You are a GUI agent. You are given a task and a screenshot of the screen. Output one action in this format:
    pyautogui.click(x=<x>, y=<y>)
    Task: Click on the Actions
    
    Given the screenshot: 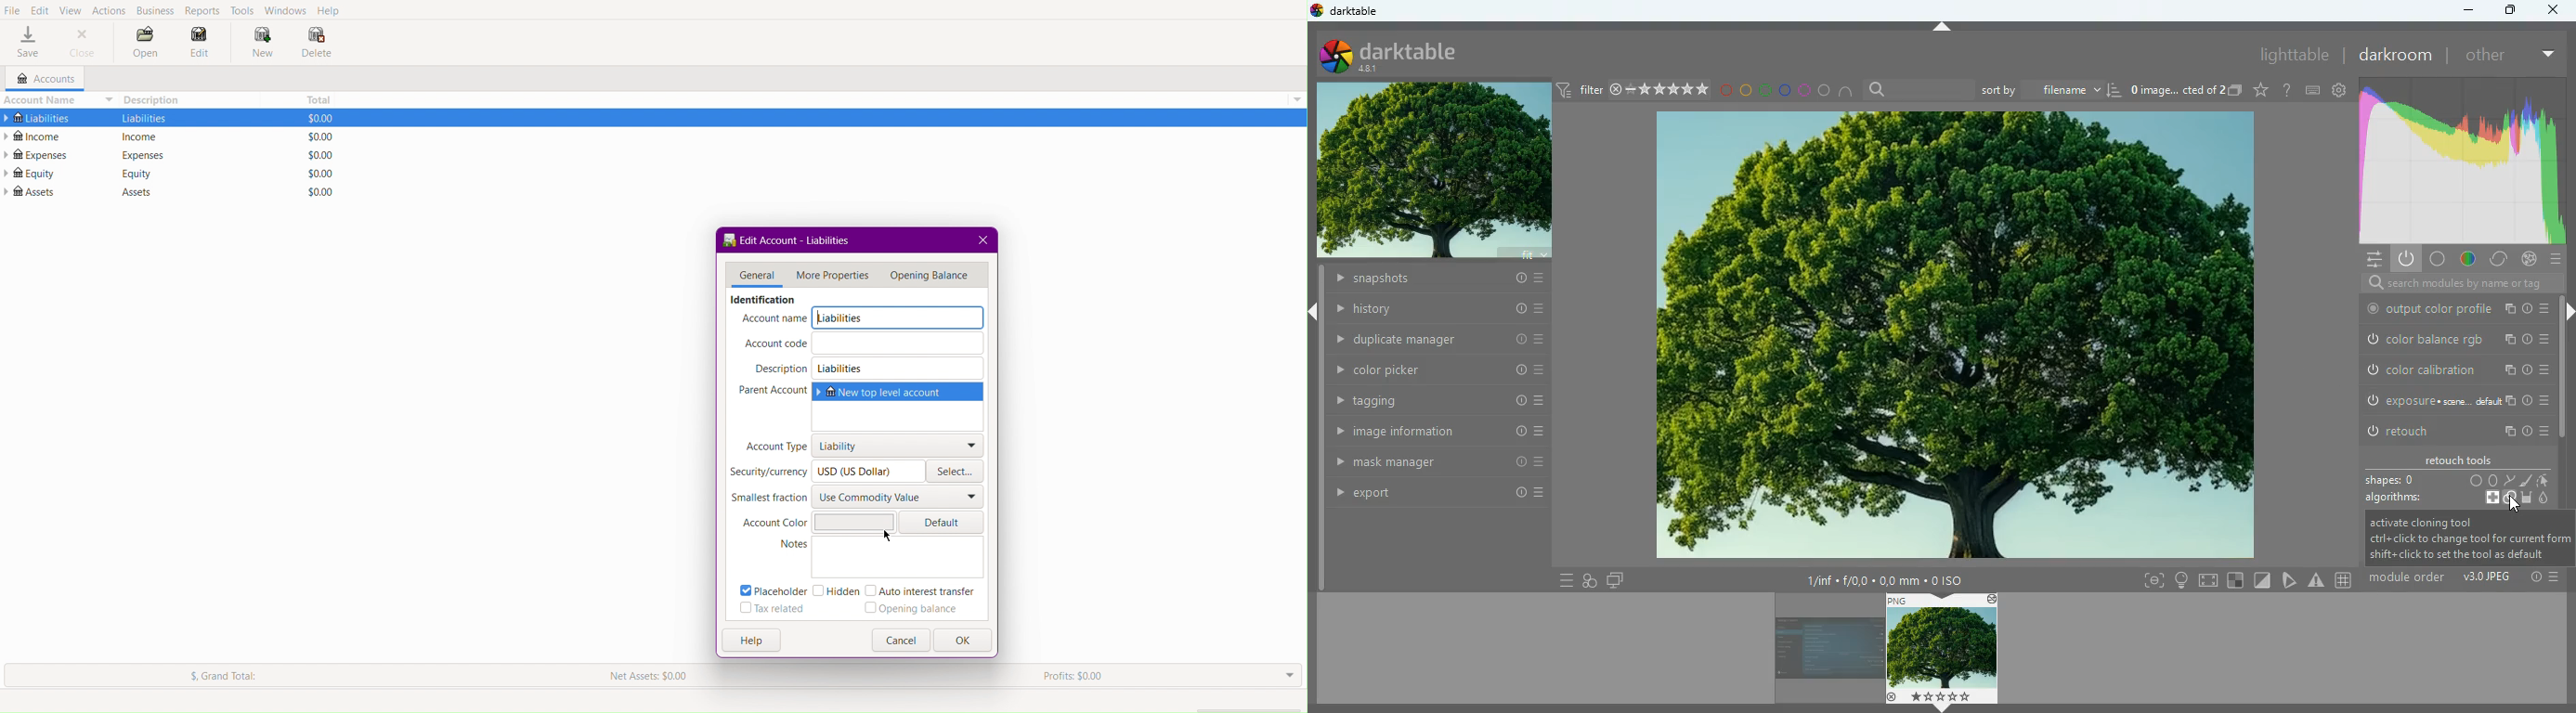 What is the action you would take?
    pyautogui.click(x=109, y=9)
    